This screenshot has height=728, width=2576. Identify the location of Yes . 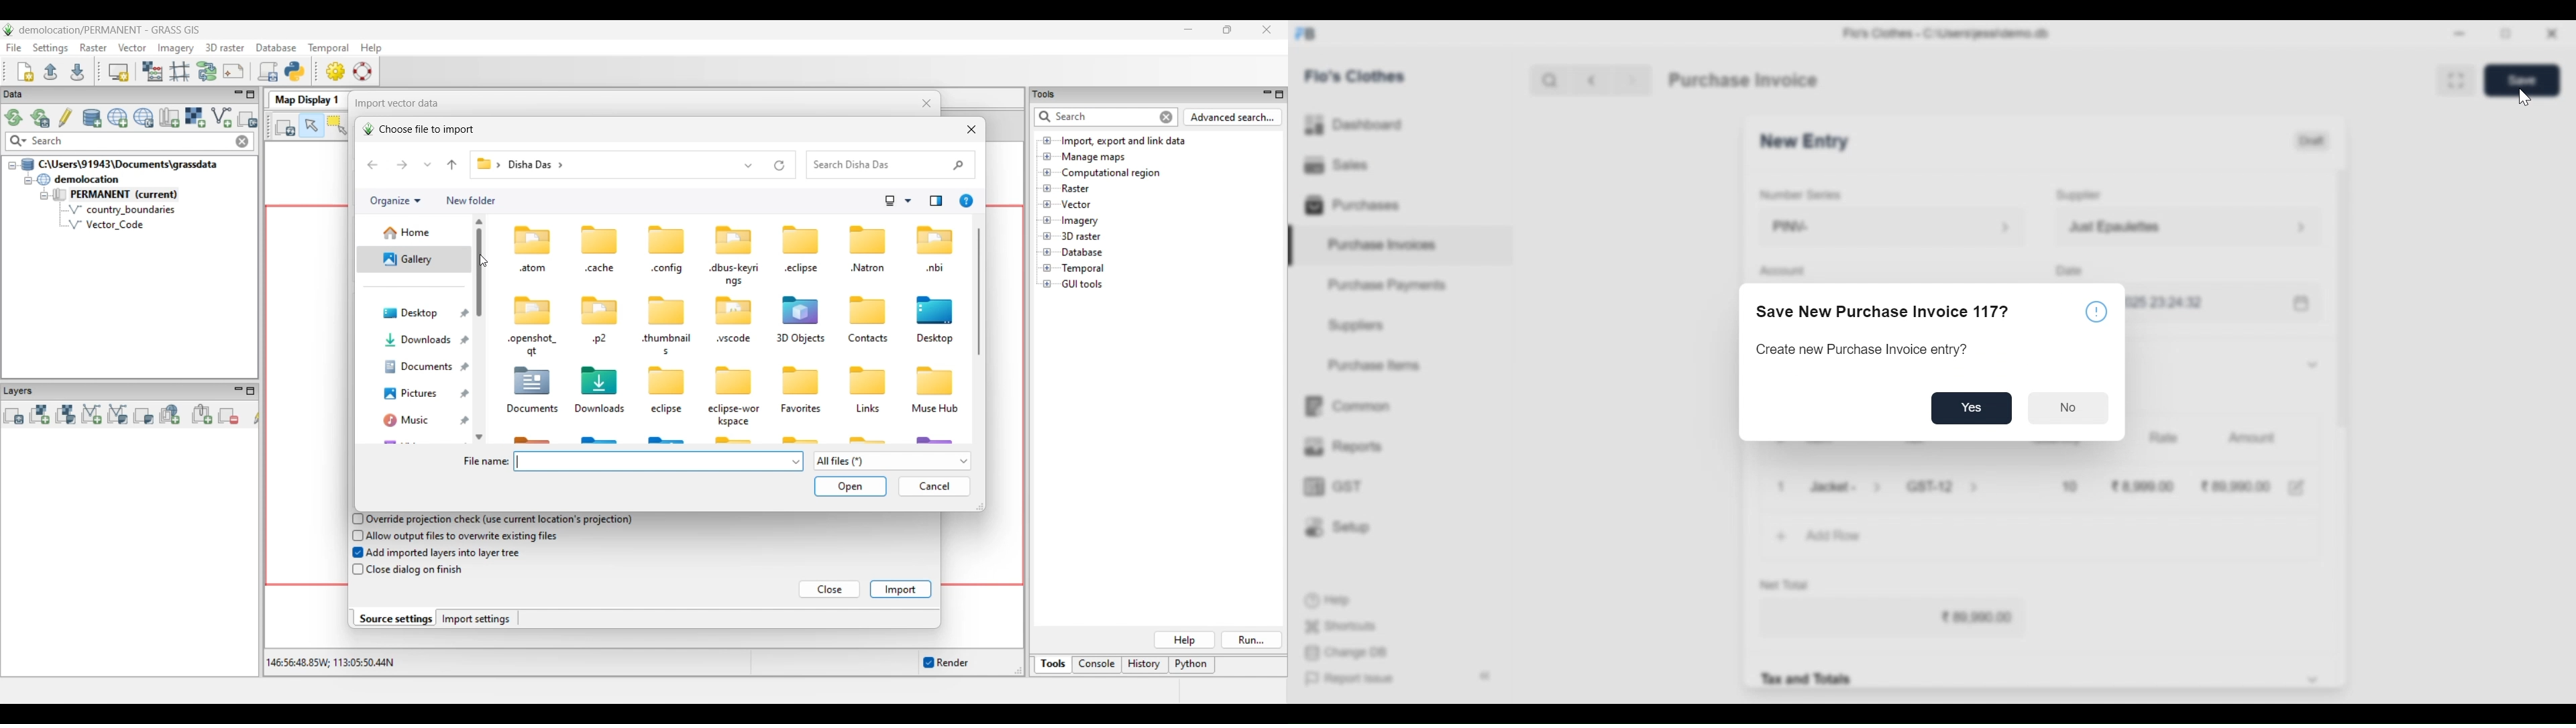
(1974, 408).